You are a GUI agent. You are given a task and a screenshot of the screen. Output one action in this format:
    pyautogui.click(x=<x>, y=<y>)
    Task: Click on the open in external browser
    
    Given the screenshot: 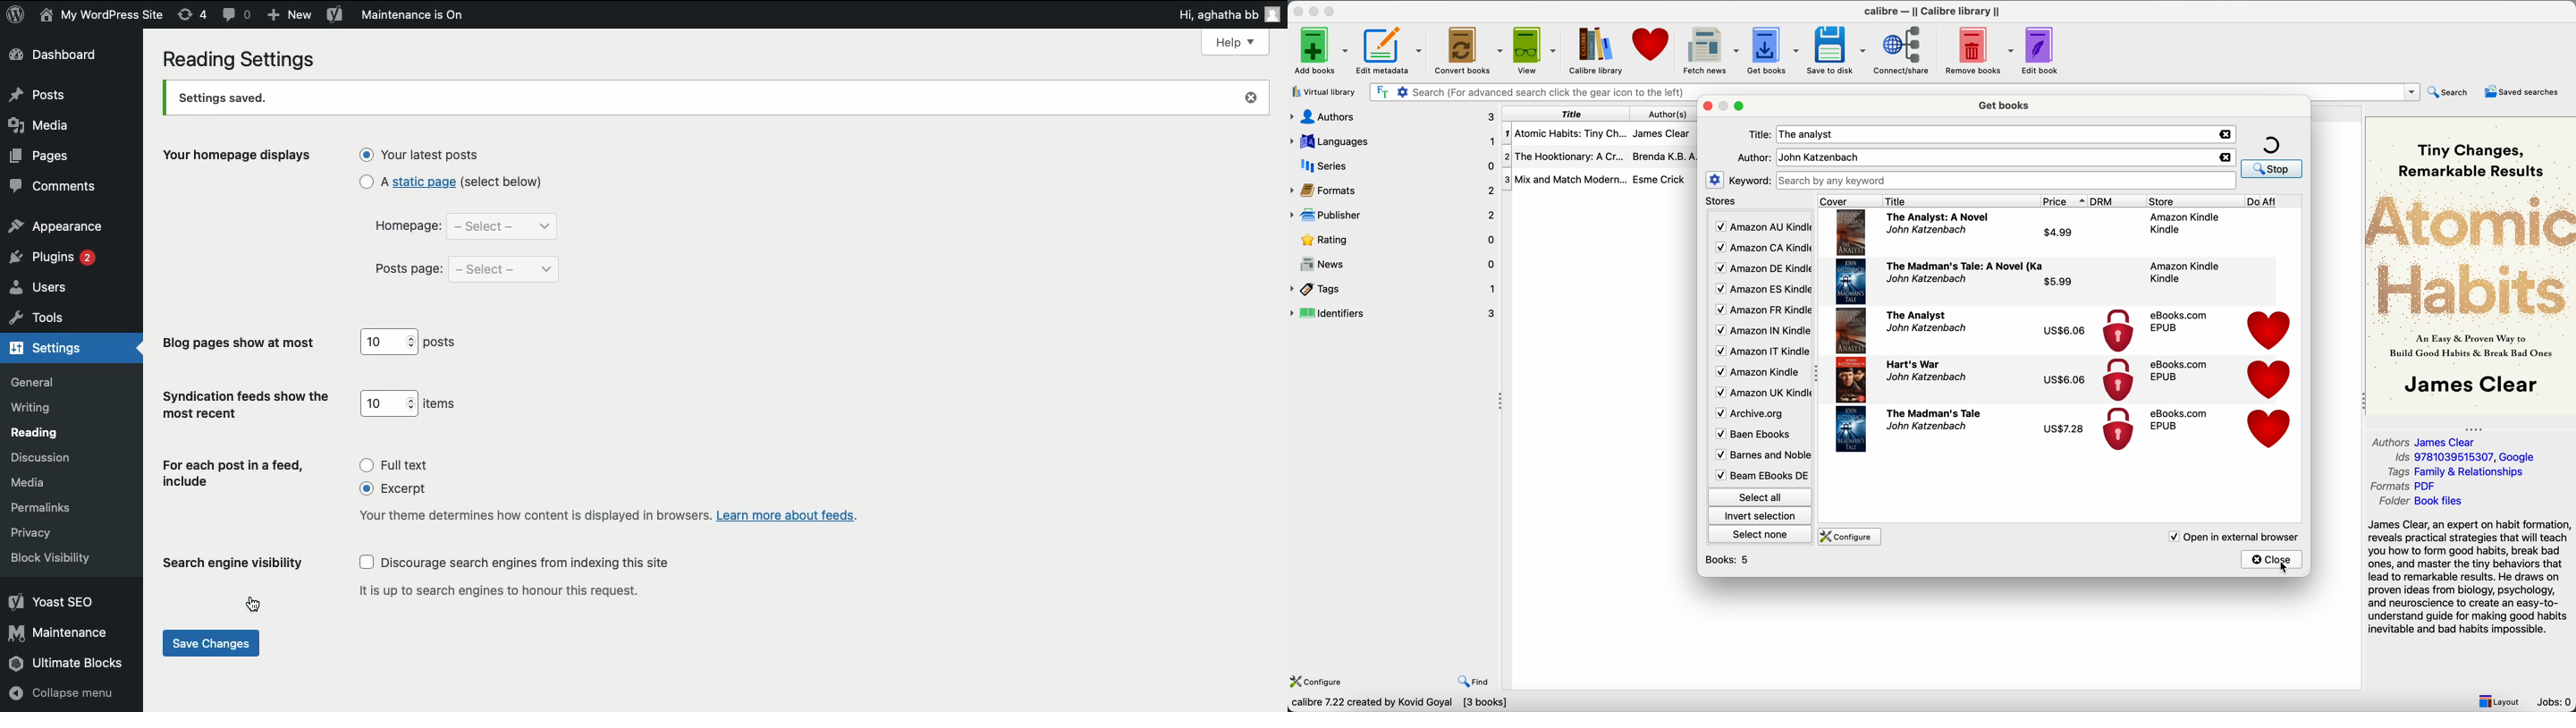 What is the action you would take?
    pyautogui.click(x=2233, y=537)
    